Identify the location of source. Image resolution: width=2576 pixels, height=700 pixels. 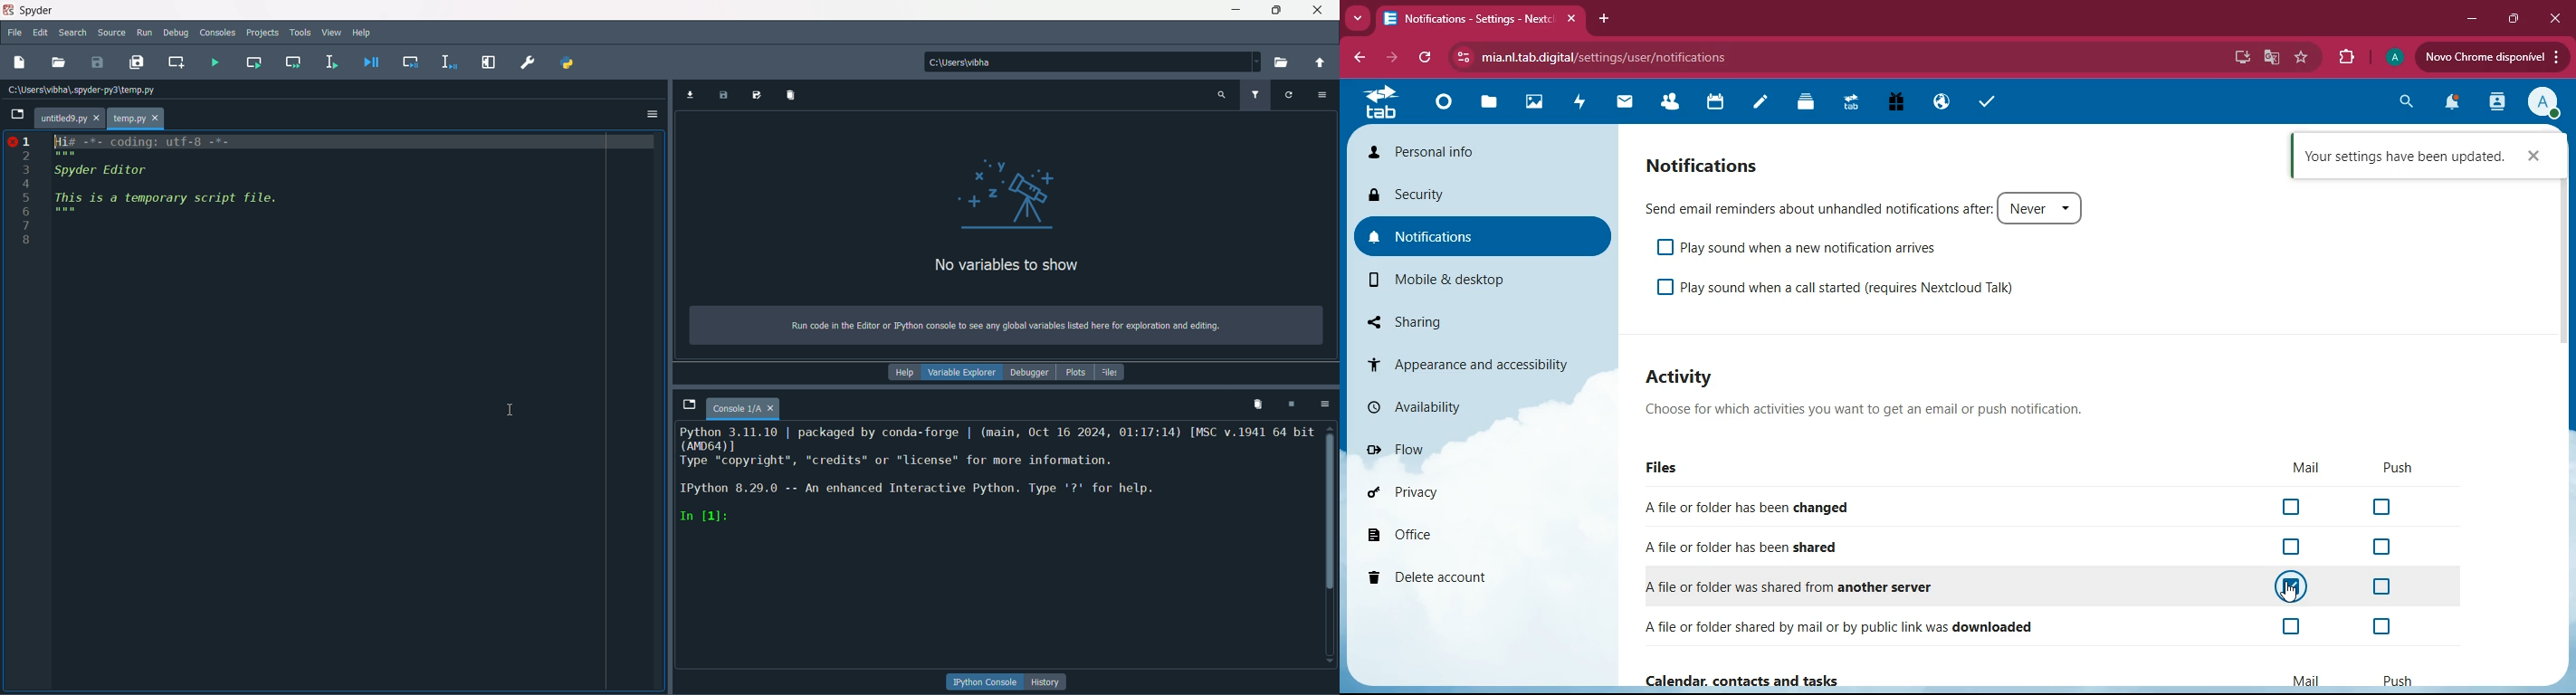
(112, 33).